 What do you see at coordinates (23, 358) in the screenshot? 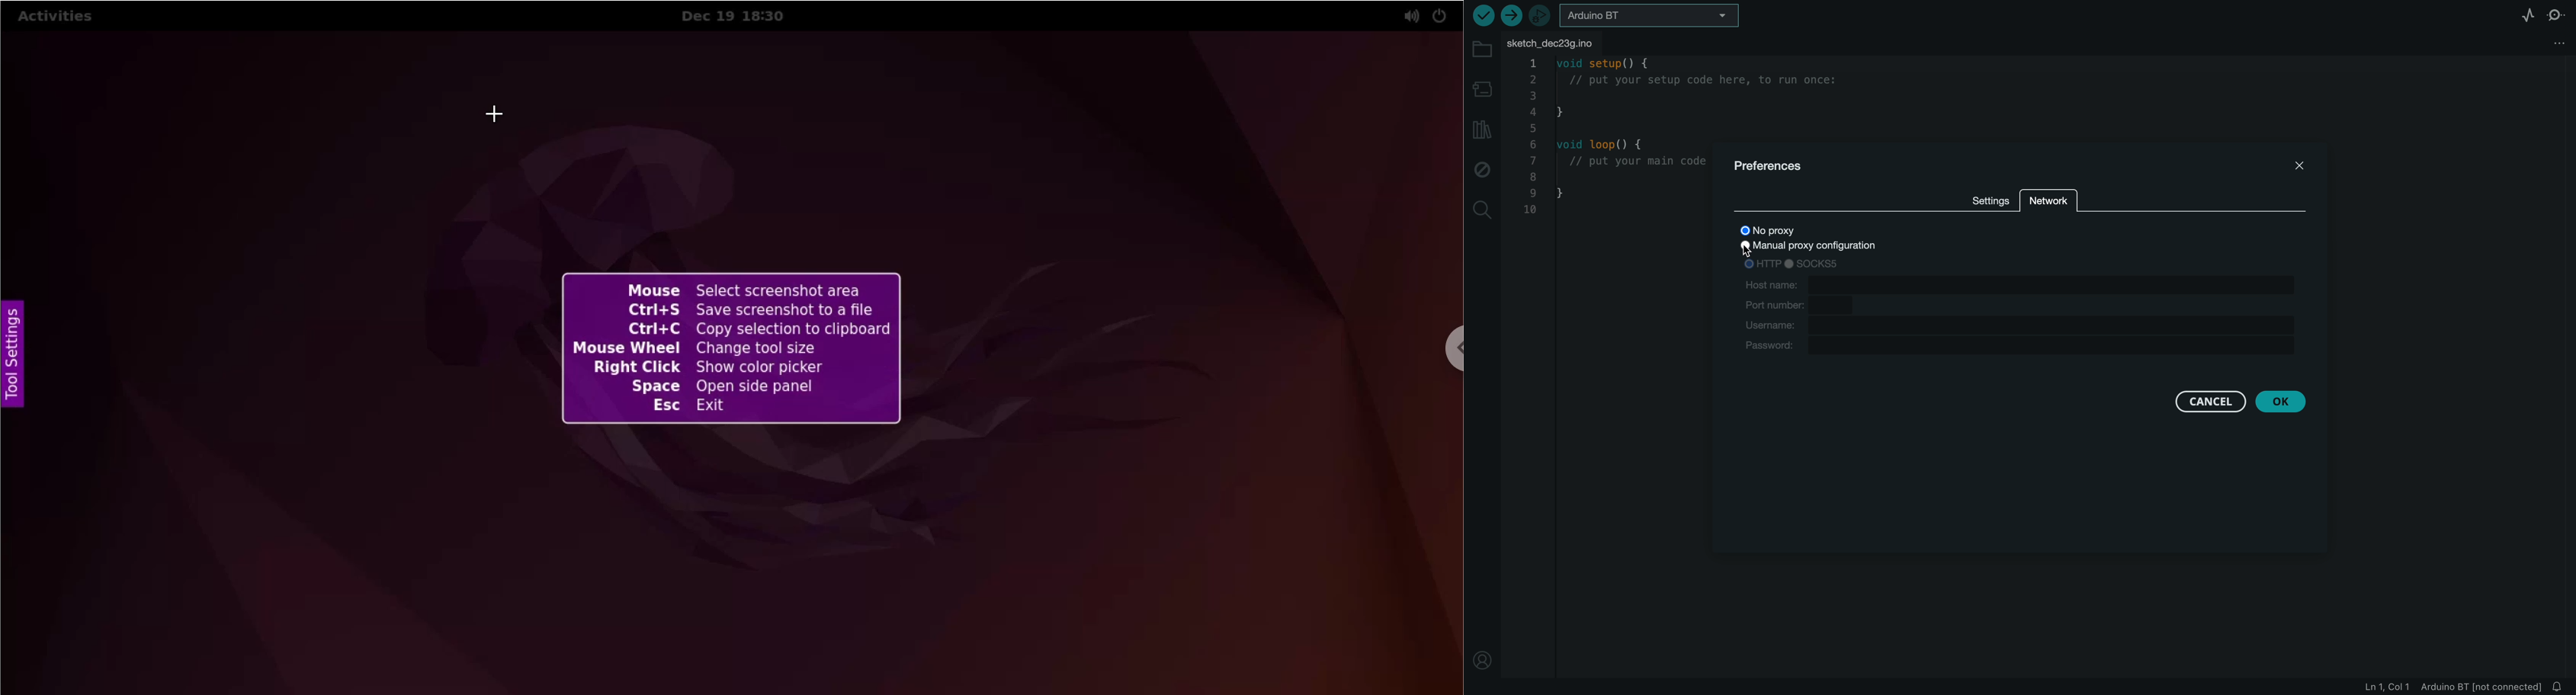
I see `tool settings` at bounding box center [23, 358].